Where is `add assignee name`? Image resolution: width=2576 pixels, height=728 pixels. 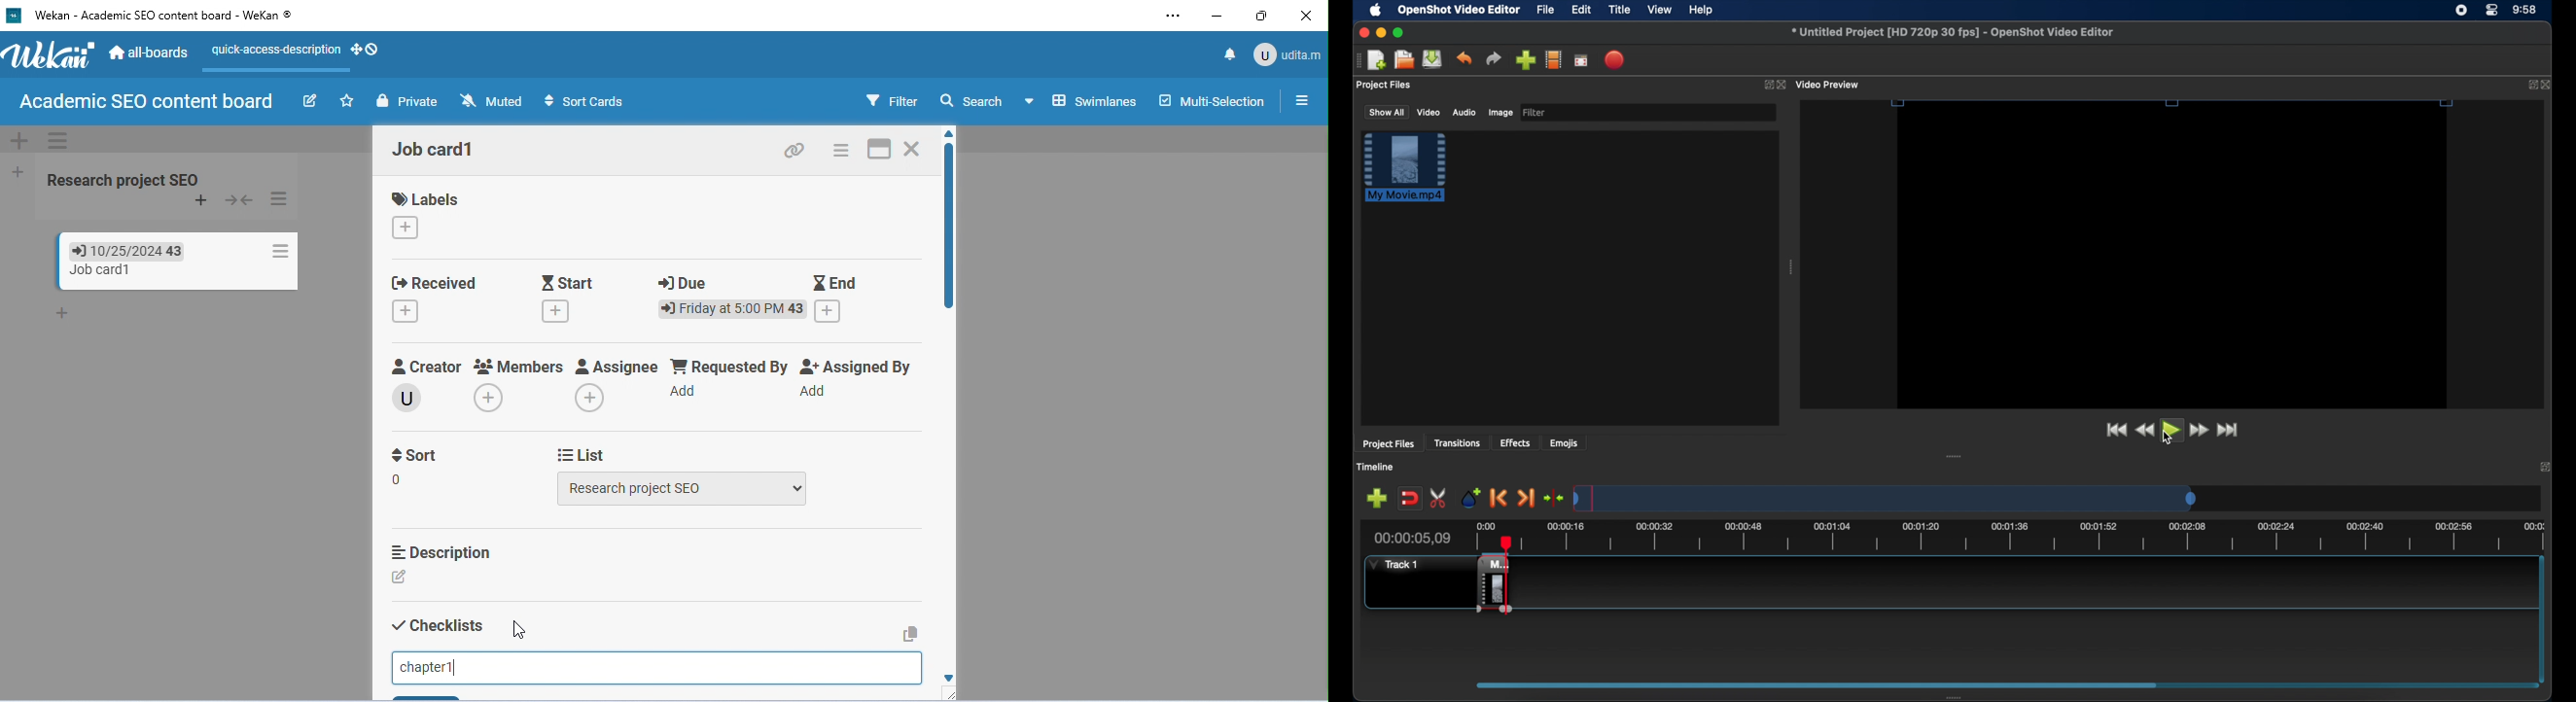
add assignee name is located at coordinates (591, 398).